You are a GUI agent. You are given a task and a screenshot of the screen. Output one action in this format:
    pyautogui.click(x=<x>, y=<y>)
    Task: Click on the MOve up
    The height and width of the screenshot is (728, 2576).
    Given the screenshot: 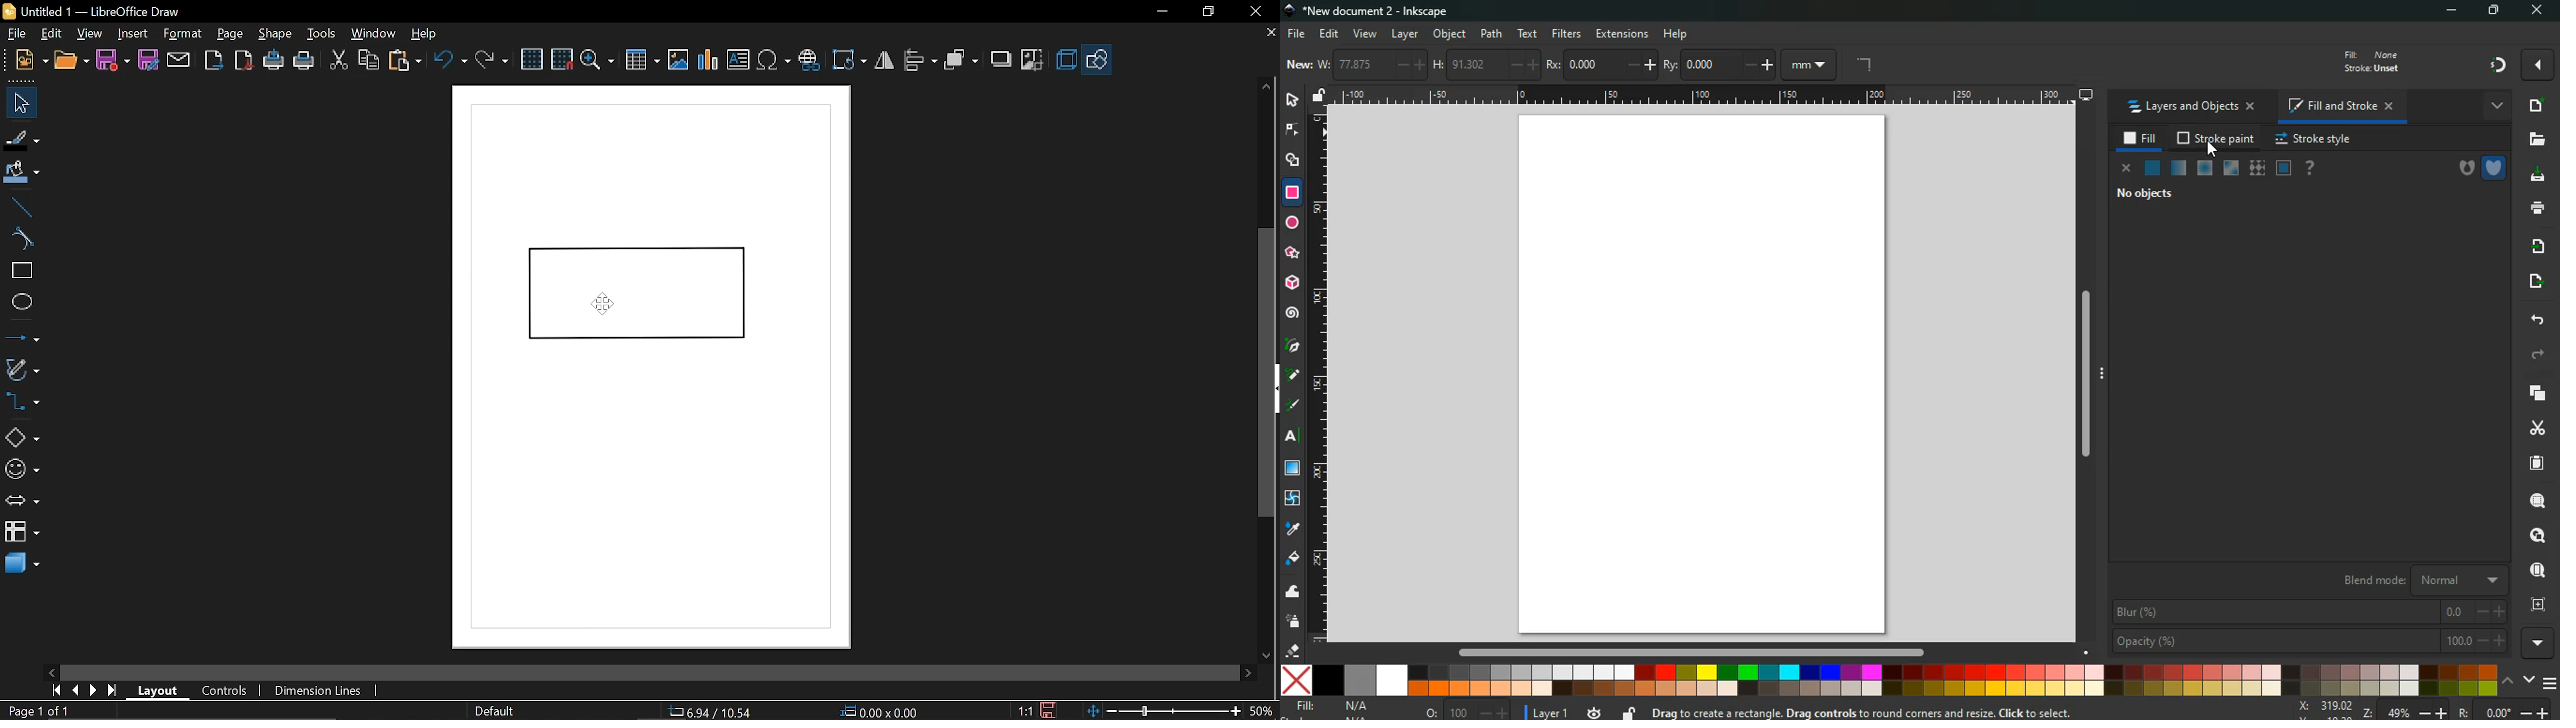 What is the action you would take?
    pyautogui.click(x=1267, y=87)
    